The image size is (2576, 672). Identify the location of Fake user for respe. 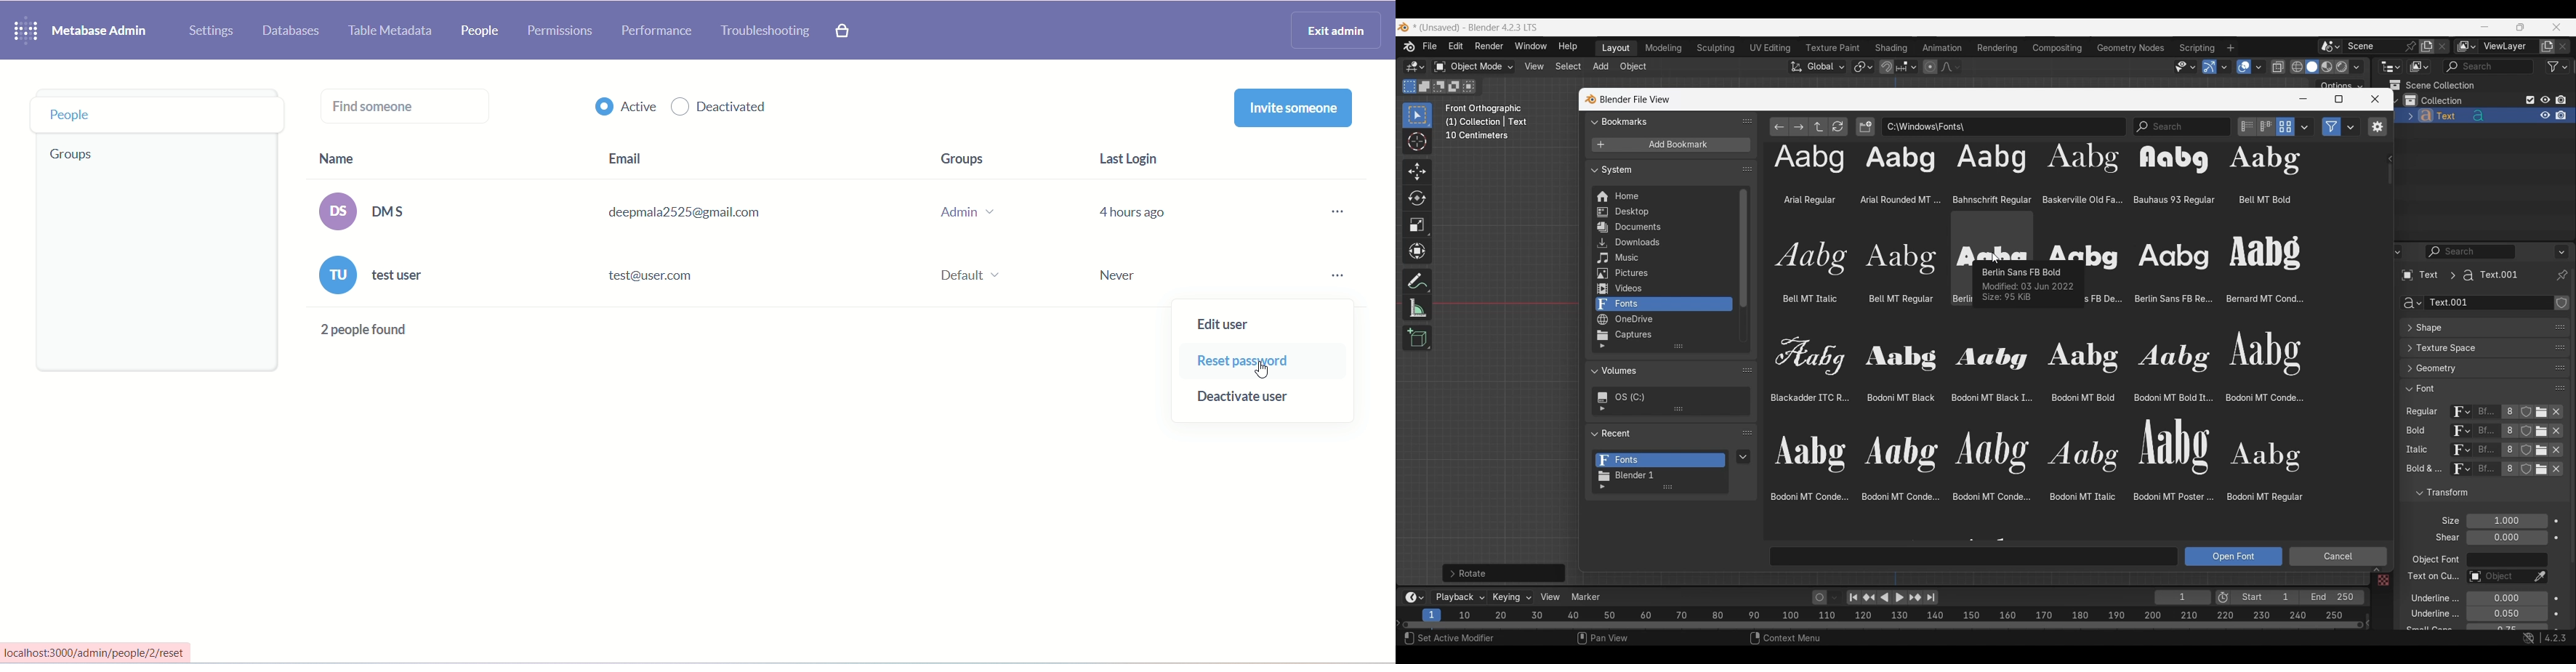
(2526, 414).